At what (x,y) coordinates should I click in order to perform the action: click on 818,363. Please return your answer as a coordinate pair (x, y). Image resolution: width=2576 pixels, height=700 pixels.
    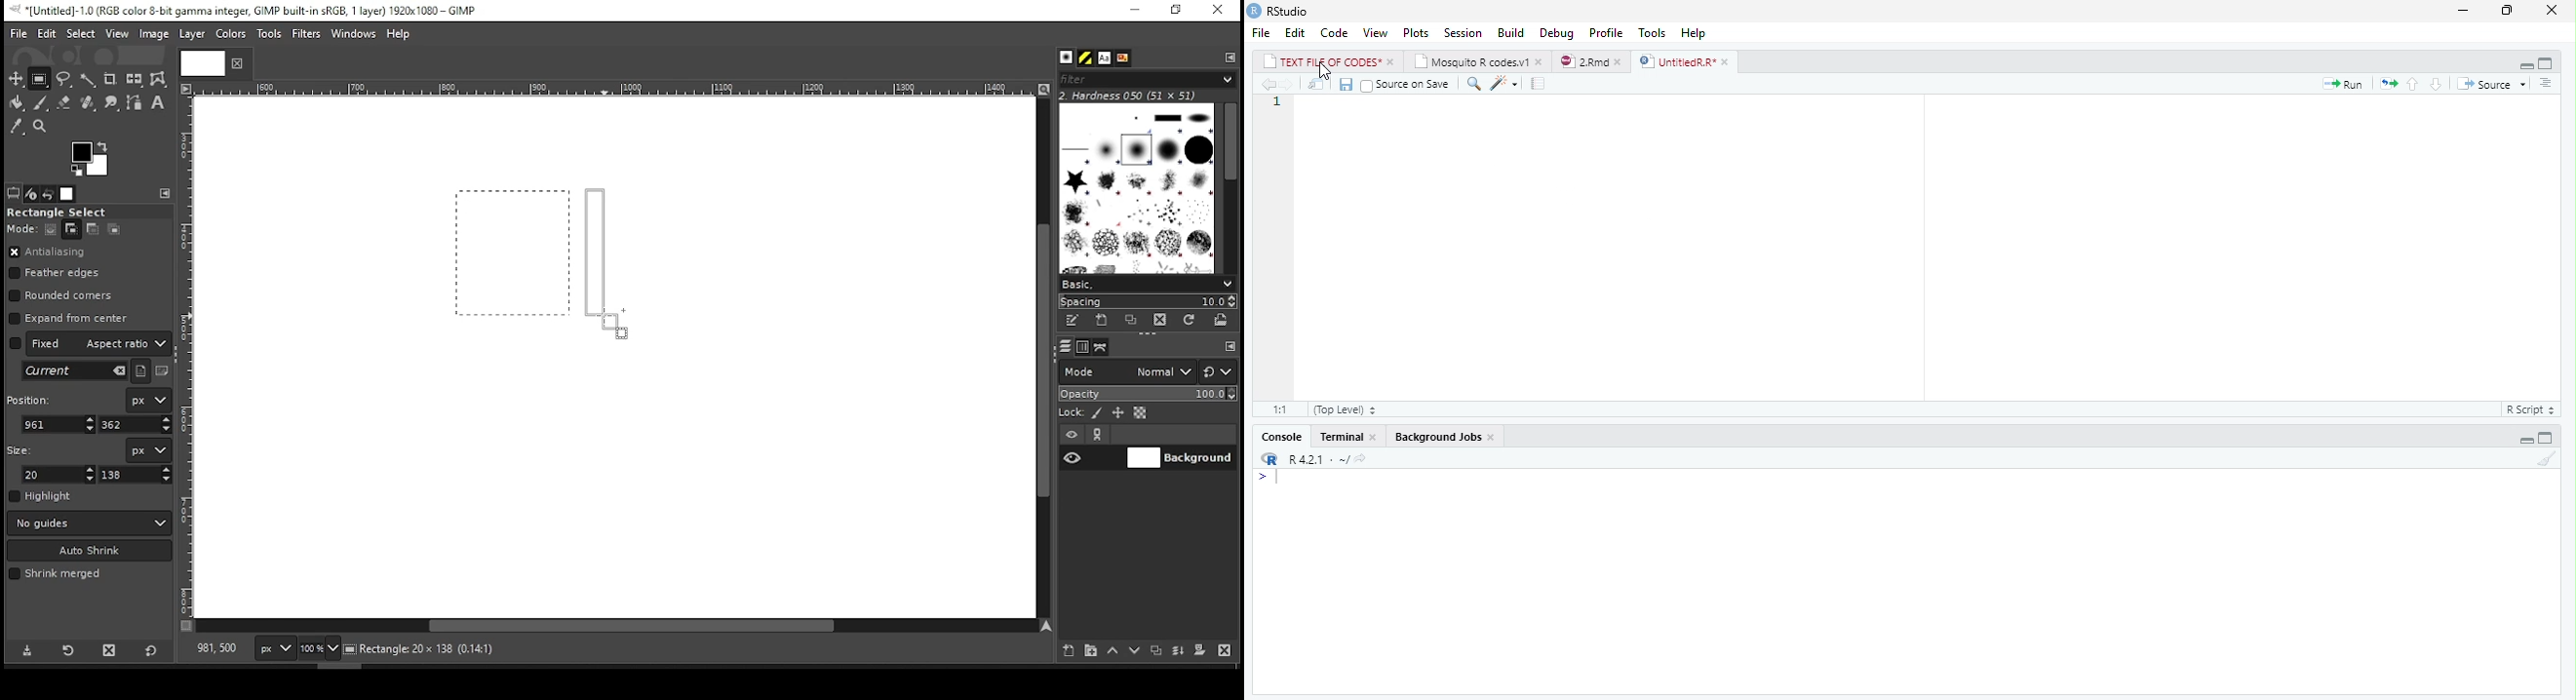
    Looking at the image, I should click on (215, 648).